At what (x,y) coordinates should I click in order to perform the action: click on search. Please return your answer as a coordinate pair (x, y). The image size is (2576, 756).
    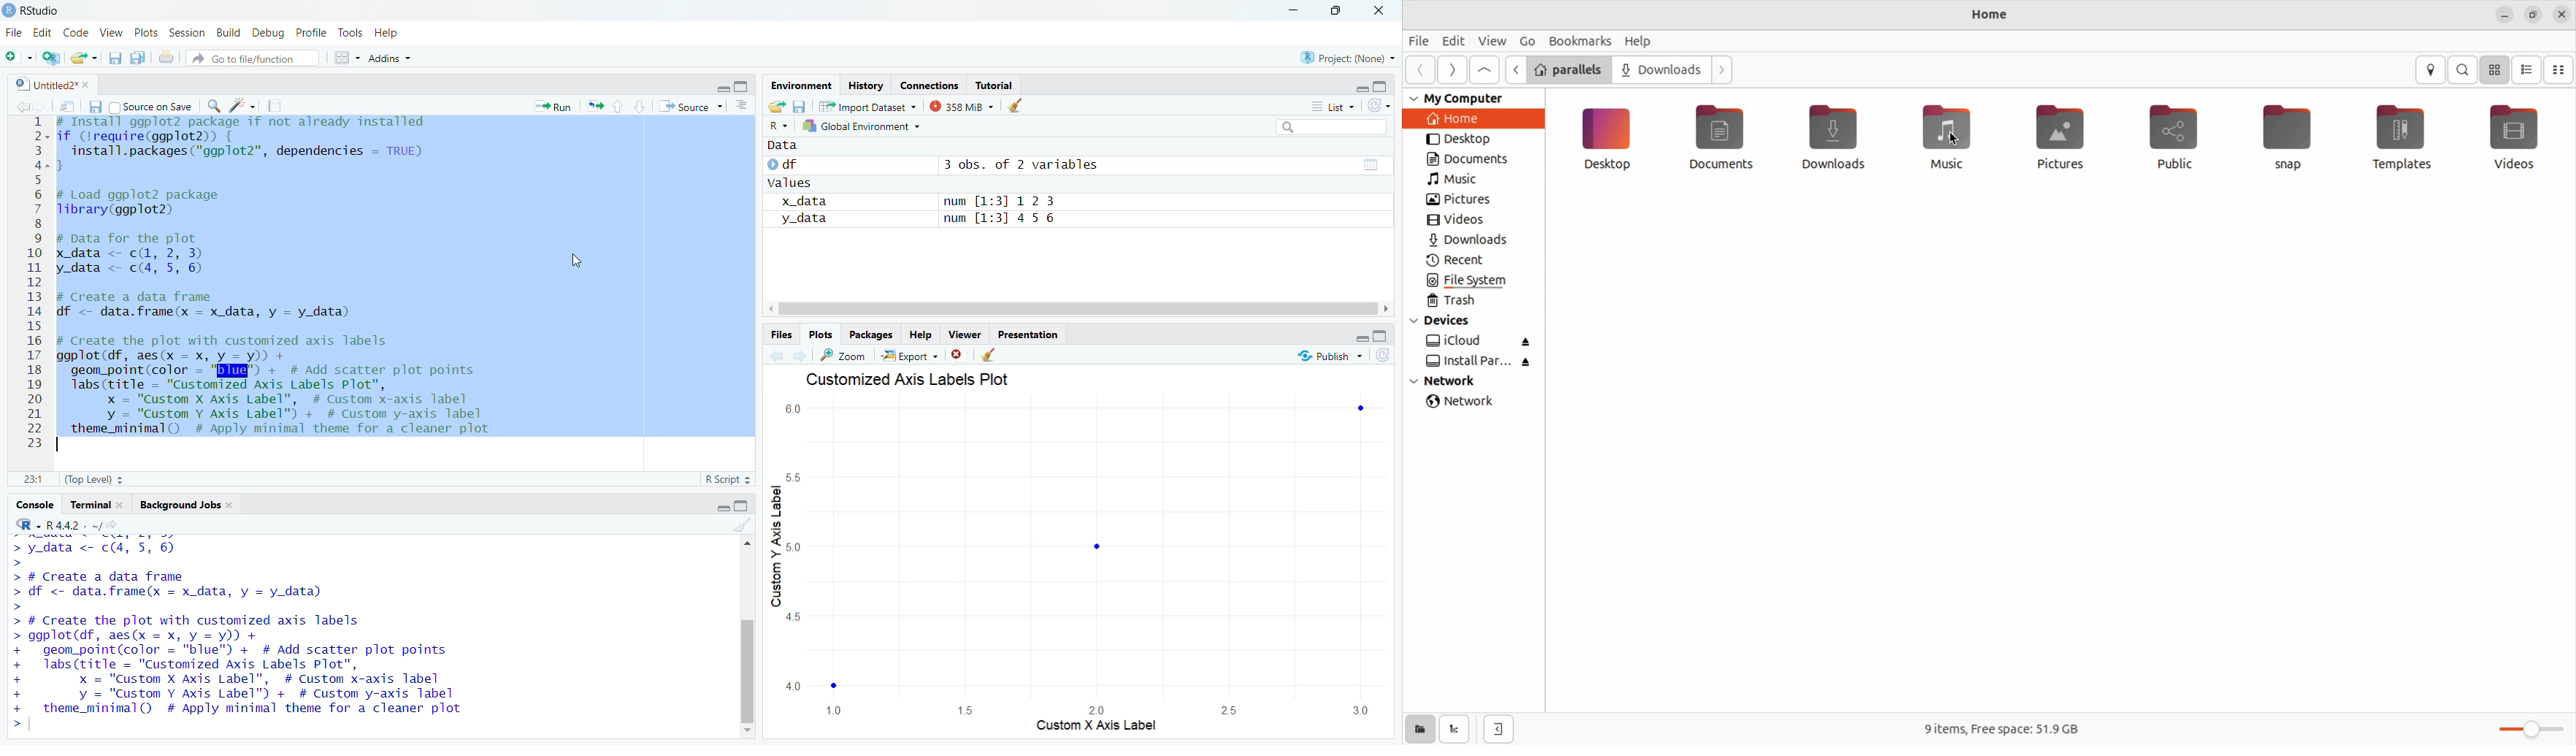
    Looking at the image, I should click on (2462, 70).